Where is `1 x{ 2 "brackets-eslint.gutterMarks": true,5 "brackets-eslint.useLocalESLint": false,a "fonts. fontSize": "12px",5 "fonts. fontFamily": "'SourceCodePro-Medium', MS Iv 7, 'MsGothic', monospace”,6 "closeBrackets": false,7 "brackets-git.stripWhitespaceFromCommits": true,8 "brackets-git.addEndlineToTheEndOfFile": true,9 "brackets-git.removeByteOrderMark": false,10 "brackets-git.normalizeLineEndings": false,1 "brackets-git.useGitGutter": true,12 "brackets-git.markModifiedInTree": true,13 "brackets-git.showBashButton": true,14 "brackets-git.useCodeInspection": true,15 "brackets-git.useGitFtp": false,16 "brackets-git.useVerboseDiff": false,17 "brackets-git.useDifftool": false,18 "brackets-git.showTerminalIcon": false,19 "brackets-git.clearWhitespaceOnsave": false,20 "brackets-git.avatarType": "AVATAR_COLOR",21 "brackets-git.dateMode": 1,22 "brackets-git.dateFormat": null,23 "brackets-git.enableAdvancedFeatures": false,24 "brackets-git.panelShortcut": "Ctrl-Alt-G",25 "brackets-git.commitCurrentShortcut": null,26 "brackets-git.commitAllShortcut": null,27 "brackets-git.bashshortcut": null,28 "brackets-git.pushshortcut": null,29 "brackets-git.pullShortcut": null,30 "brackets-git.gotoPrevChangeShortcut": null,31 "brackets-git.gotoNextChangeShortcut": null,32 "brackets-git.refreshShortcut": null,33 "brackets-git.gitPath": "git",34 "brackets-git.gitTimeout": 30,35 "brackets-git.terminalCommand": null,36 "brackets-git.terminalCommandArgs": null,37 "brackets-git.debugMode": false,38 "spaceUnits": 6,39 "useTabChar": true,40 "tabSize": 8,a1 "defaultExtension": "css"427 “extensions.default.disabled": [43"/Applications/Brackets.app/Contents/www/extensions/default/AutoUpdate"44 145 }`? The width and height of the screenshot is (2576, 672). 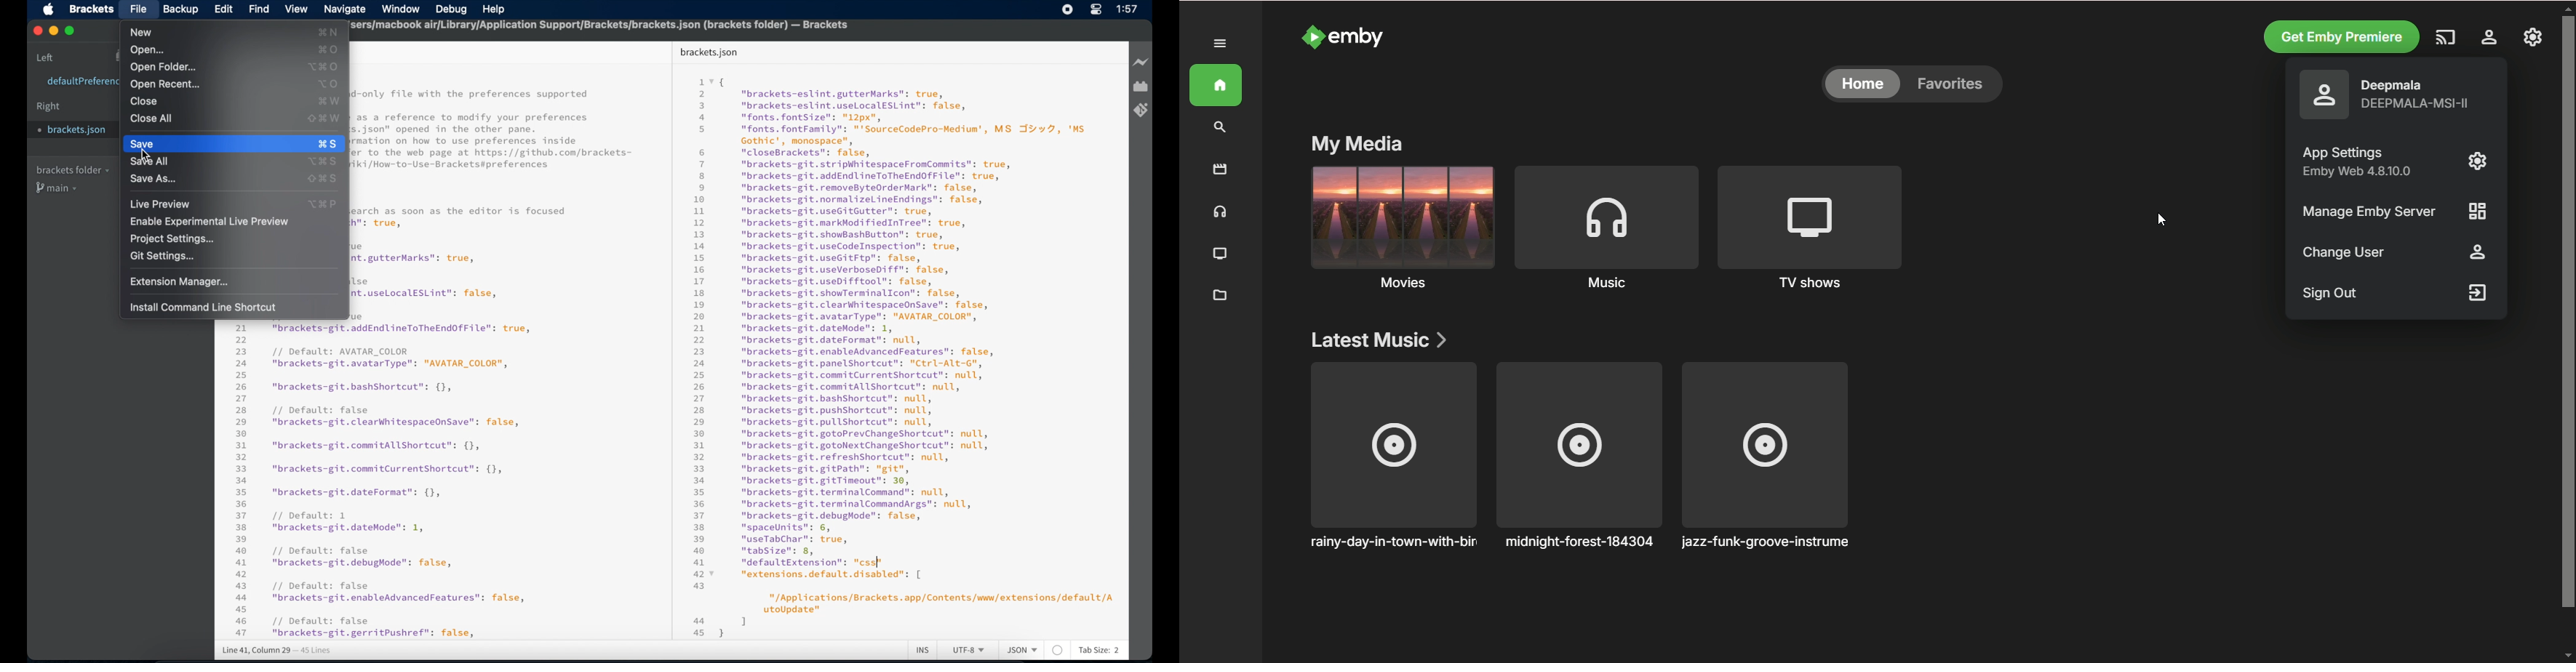 1 x{ 2 "brackets-eslint.gutterMarks": true,5 "brackets-eslint.useLocalESLint": false,a "fonts. fontSize": "12px",5 "fonts. fontFamily": "'SourceCodePro-Medium', MS Iv 7, 'MsGothic', monospace”,6 "closeBrackets": false,7 "brackets-git.stripWhitespaceFromCommits": true,8 "brackets-git.addEndlineToTheEndOfFile": true,9 "brackets-git.removeByteOrderMark": false,10 "brackets-git.normalizeLineEndings": false,1 "brackets-git.useGitGutter": true,12 "brackets-git.markModifiedInTree": true,13 "brackets-git.showBashButton": true,14 "brackets-git.useCodeInspection": true,15 "brackets-git.useGitFtp": false,16 "brackets-git.useVerboseDiff": false,17 "brackets-git.useDifftool": false,18 "brackets-git.showTerminalIcon": false,19 "brackets-git.clearWhitespaceOnsave": false,20 "brackets-git.avatarType": "AVATAR_COLOR",21 "brackets-git.dateMode": 1,22 "brackets-git.dateFormat": null,23 "brackets-git.enableAdvancedFeatures": false,24 "brackets-git.panelShortcut": "Ctrl-Alt-G",25 "brackets-git.commitCurrentShortcut": null,26 "brackets-git.commitAllShortcut": null,27 "brackets-git.bashshortcut": null,28 "brackets-git.pushshortcut": null,29 "brackets-git.pullShortcut": null,30 "brackets-git.gotoPrevChangeShortcut": null,31 "brackets-git.gotoNextChangeShortcut": null,32 "brackets-git.refreshShortcut": null,33 "brackets-git.gitPath": "git",34 "brackets-git.gitTimeout": 30,35 "brackets-git.terminalCommand": null,36 "brackets-git.terminalCommandArgs": null,37 "brackets-git.debugMode": false,38 "spaceUnits": 6,39 "useTabChar": true,40 "tabSize": 8,a1 "defaultExtension": "css"427 “extensions.default.disabled": [43"/Applications/Brackets.app/Contents/www/extensions/default/AutoUpdate"44 145 } is located at coordinates (904, 355).